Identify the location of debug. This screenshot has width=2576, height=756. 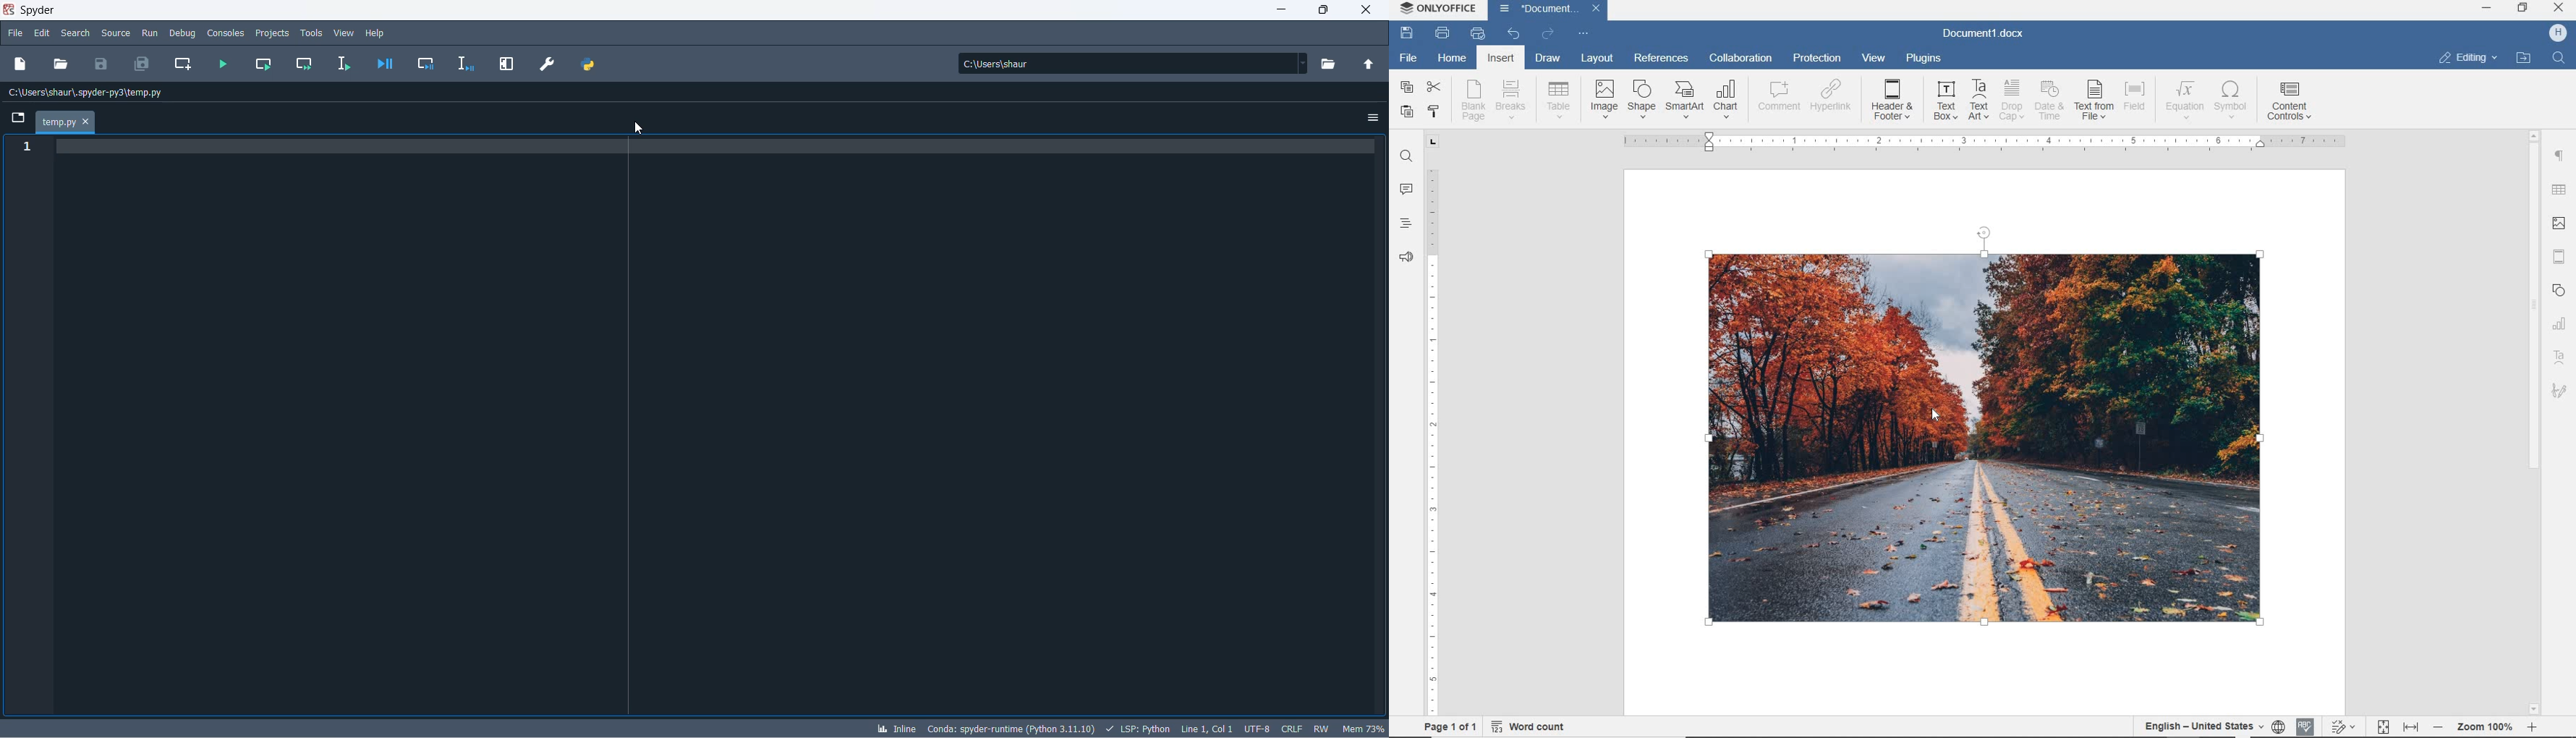
(185, 33).